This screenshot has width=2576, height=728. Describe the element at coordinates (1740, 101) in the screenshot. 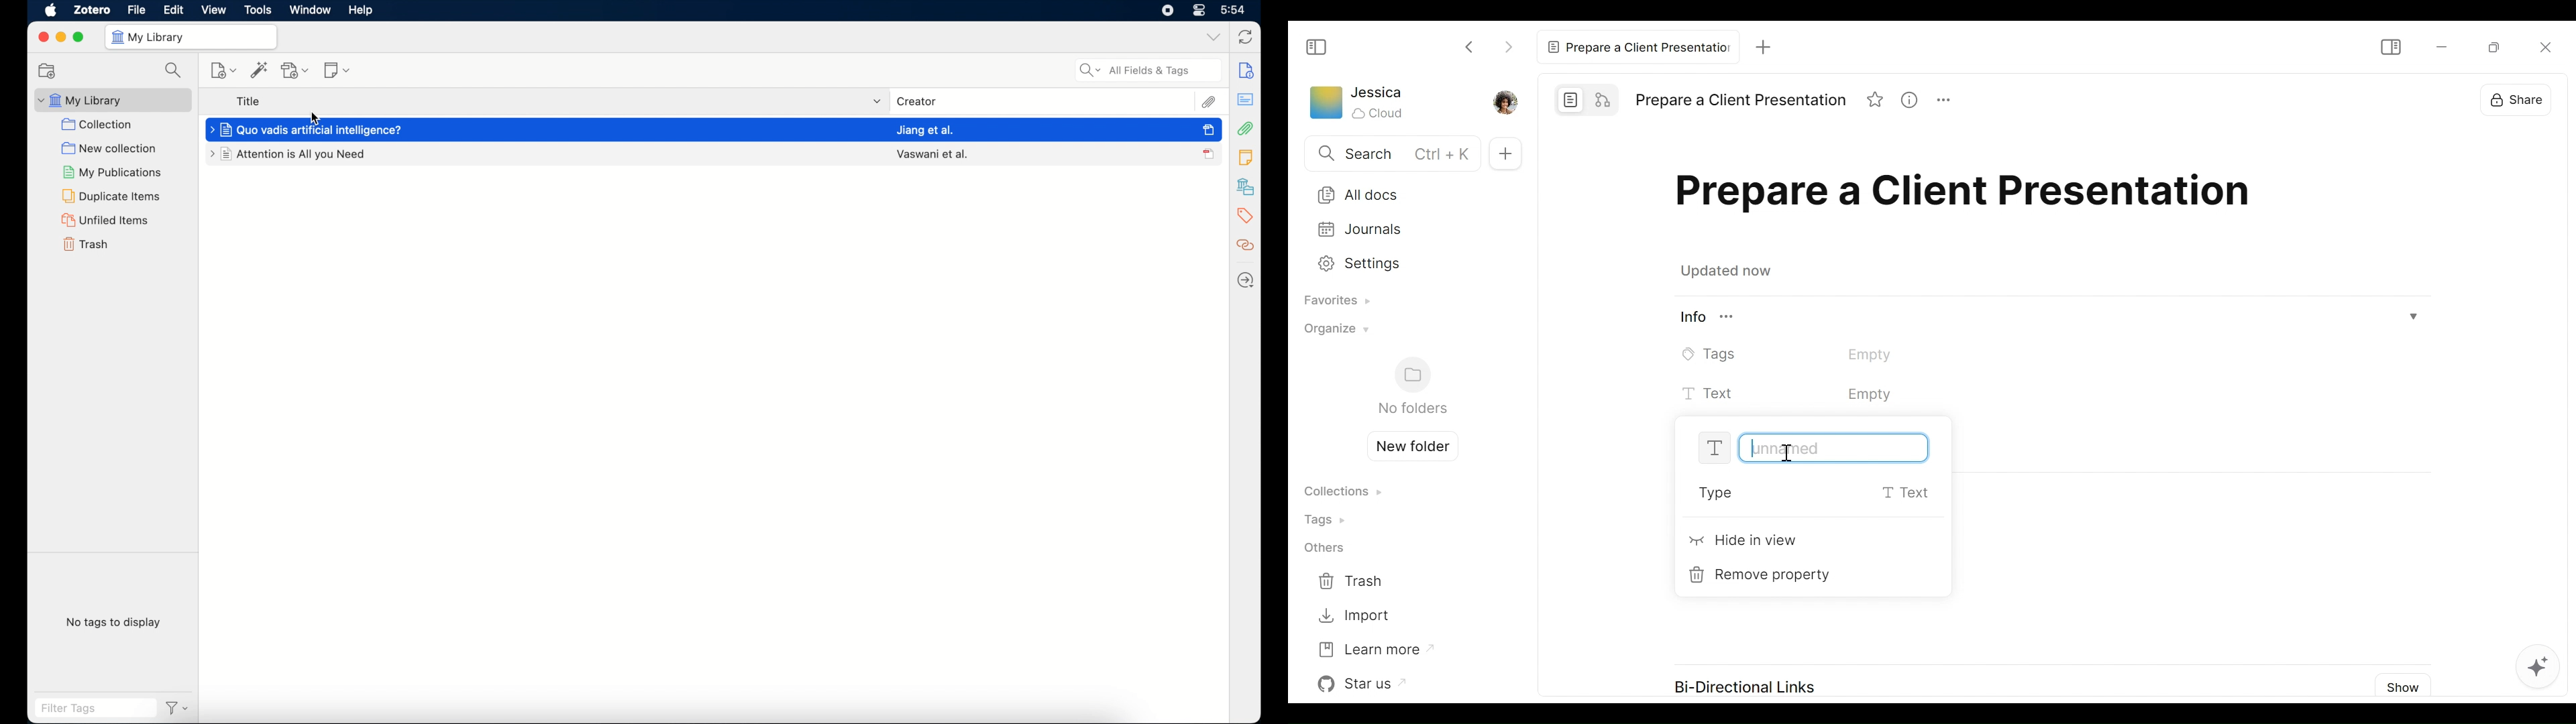

I see `Title` at that location.